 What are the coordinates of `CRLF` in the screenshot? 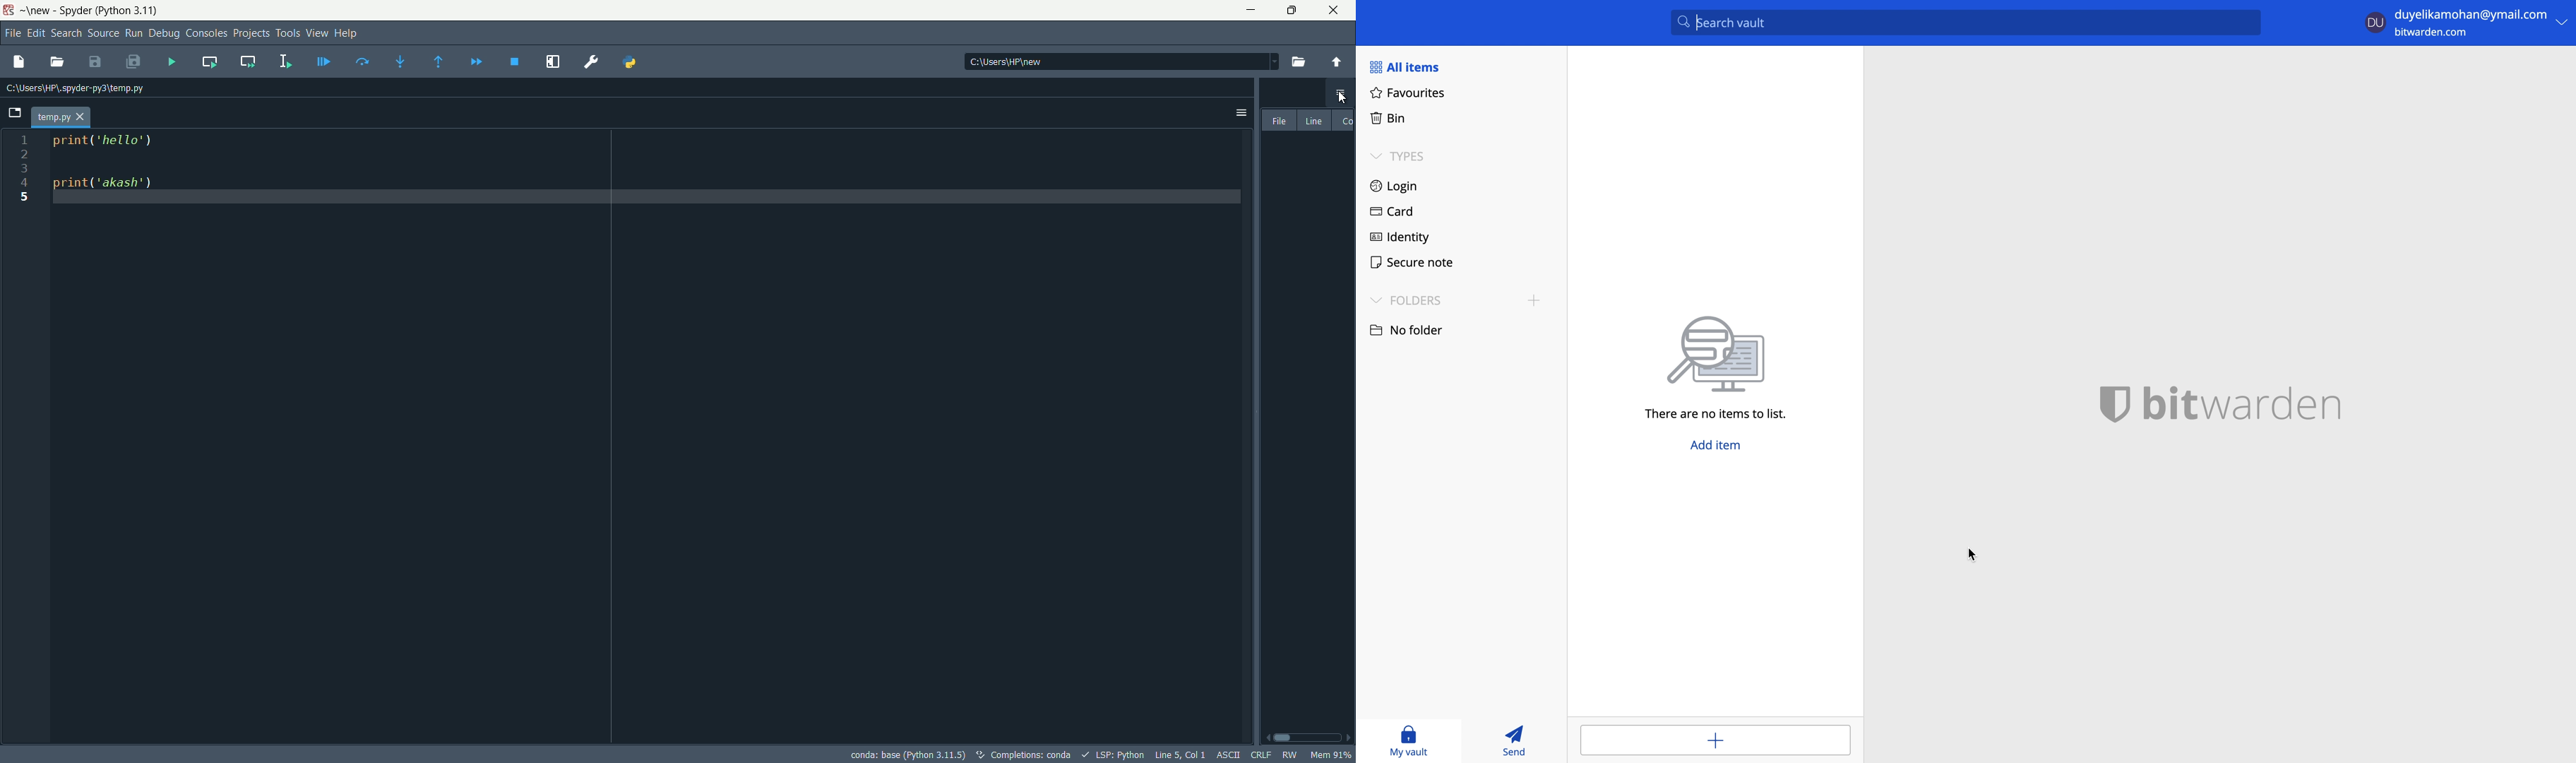 It's located at (1258, 755).